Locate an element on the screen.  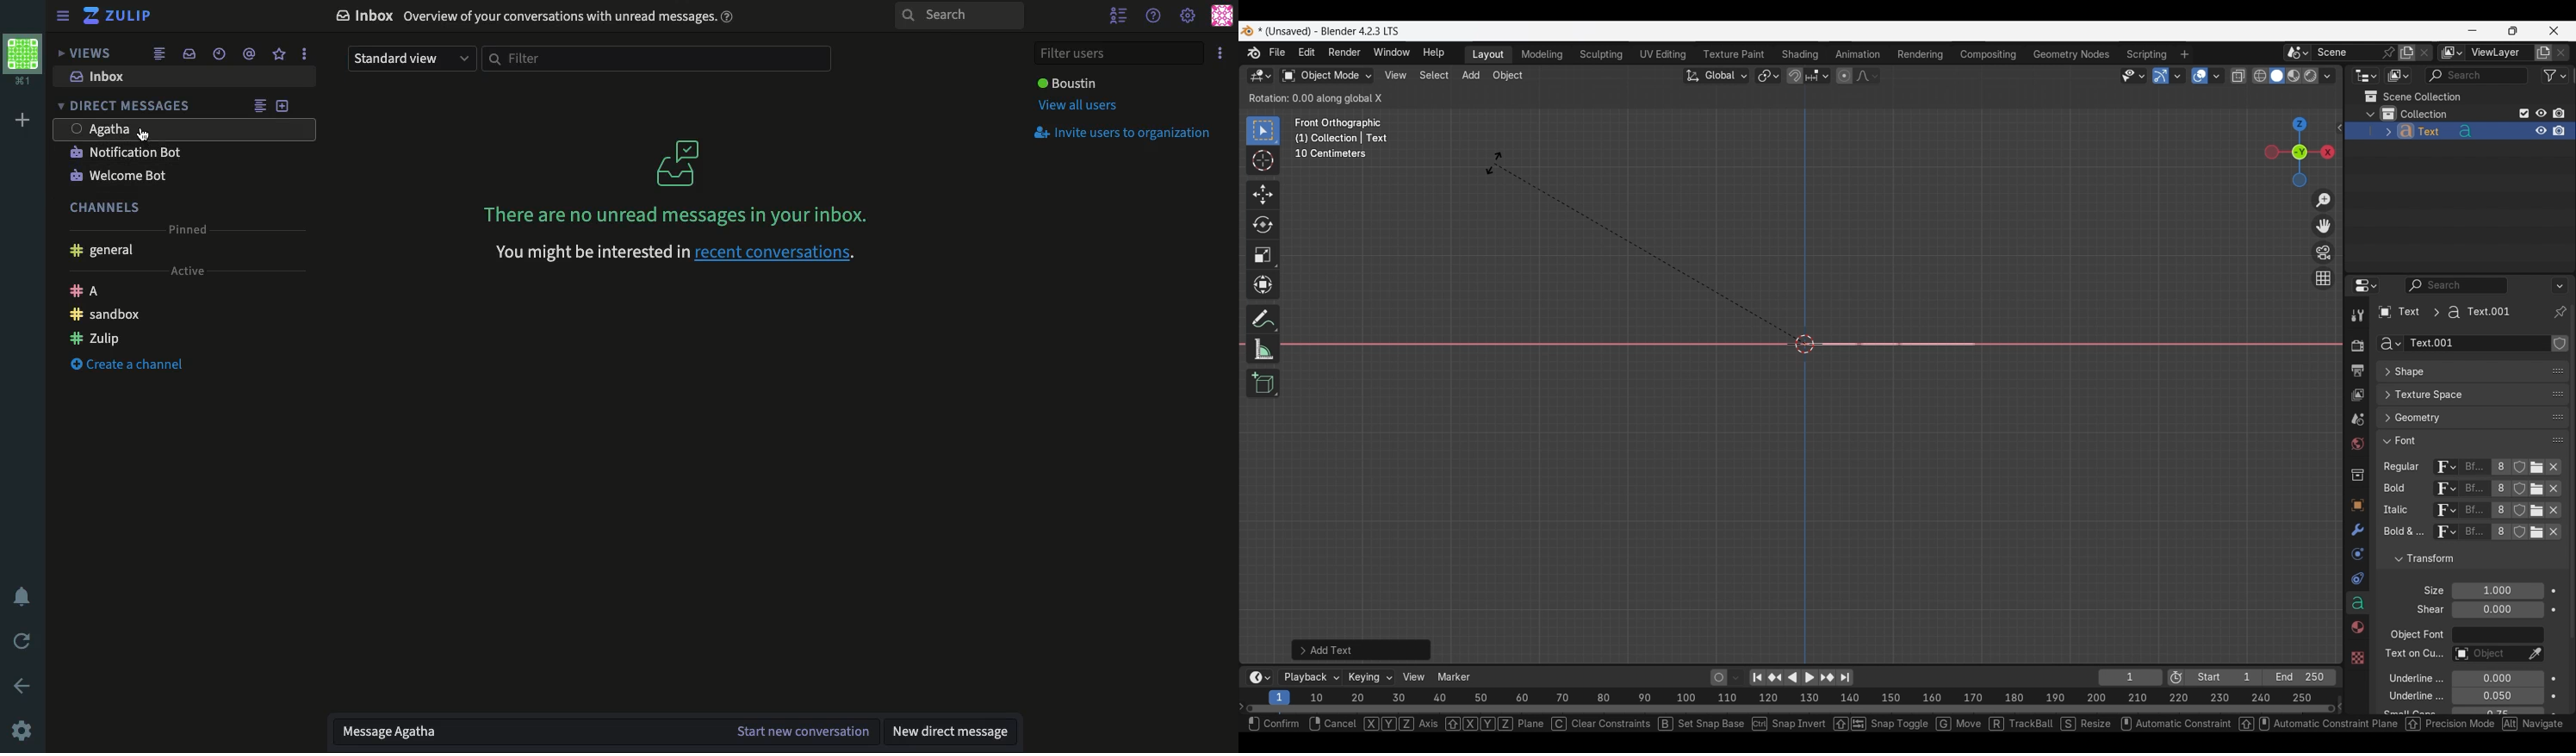
xyz axis is located at coordinates (1402, 725).